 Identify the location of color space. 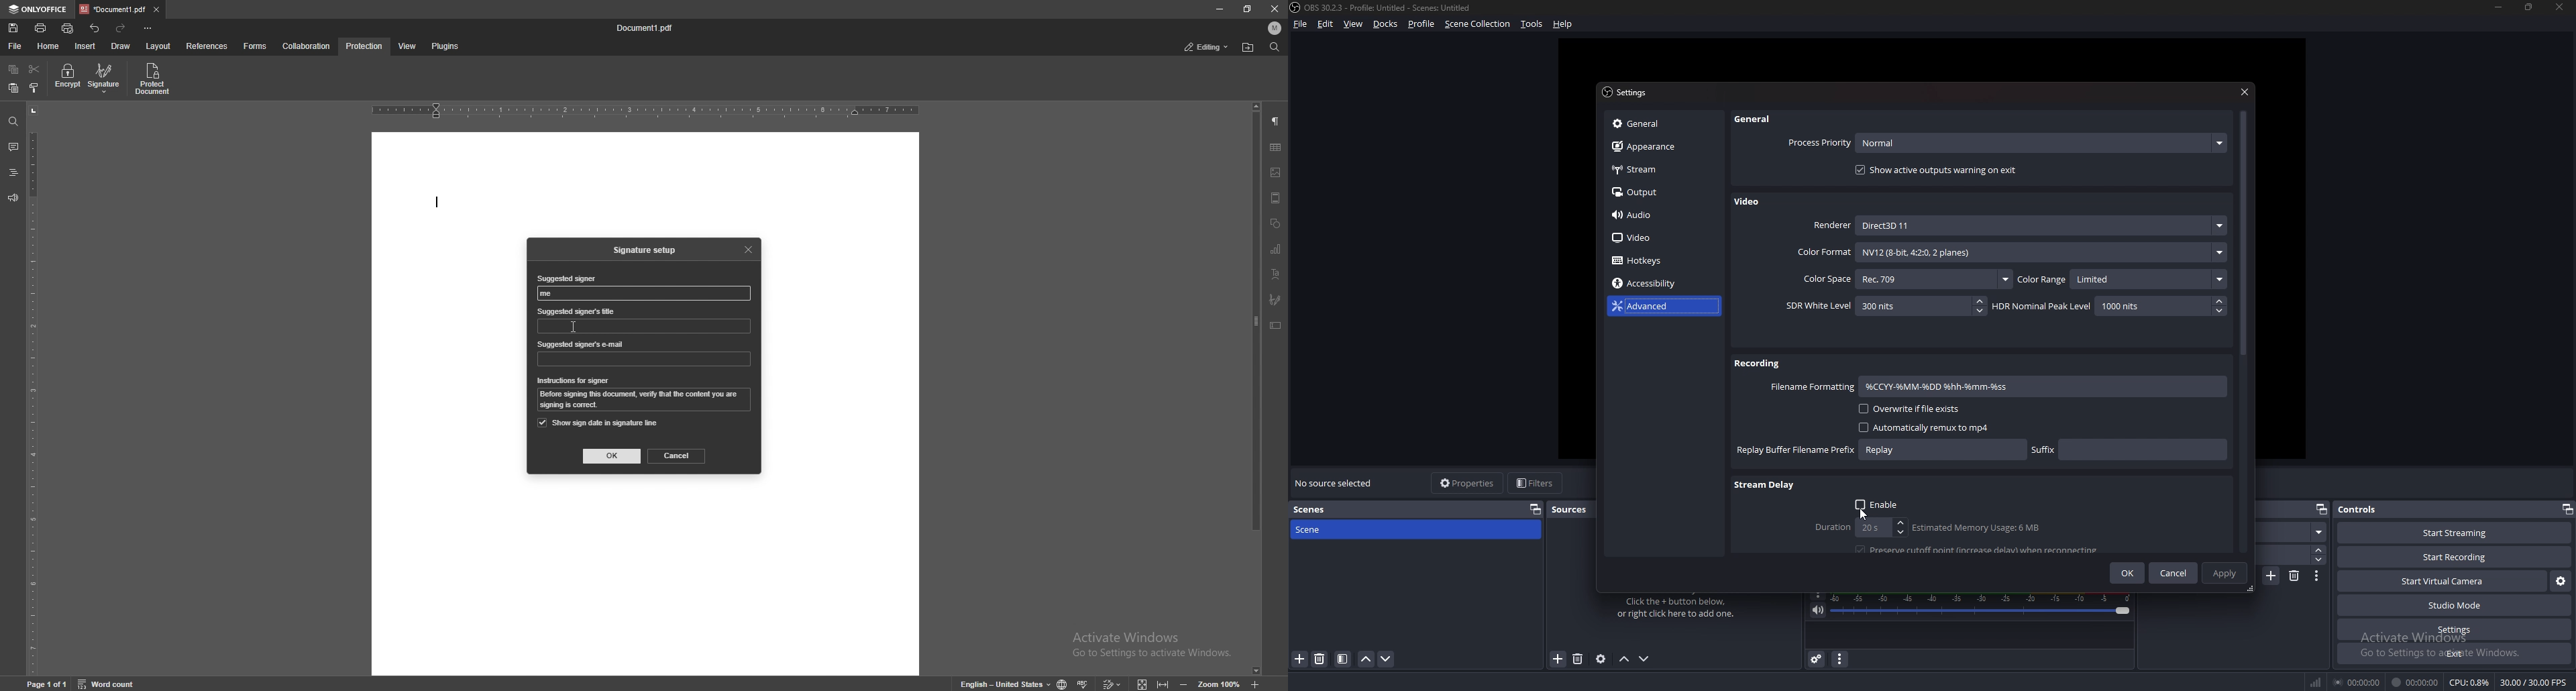
(1906, 278).